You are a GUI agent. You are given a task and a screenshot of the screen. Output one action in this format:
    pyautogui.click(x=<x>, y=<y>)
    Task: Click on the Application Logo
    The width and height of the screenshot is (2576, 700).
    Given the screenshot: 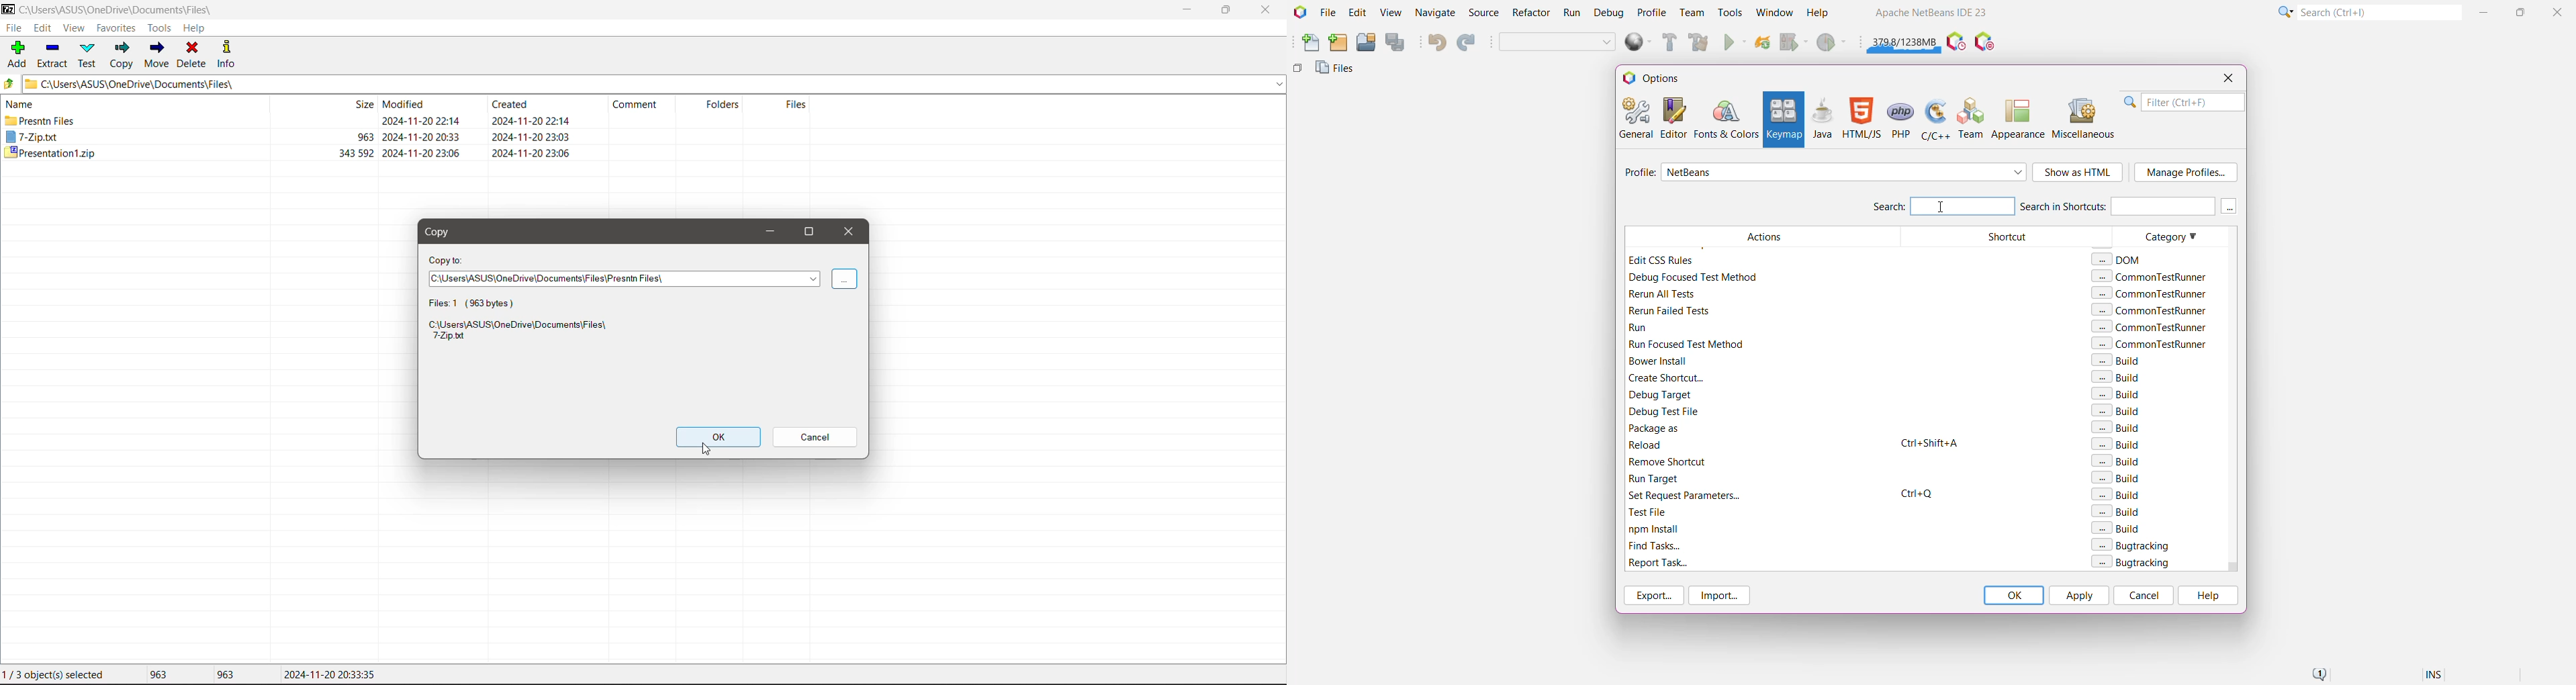 What is the action you would take?
    pyautogui.click(x=1299, y=13)
    